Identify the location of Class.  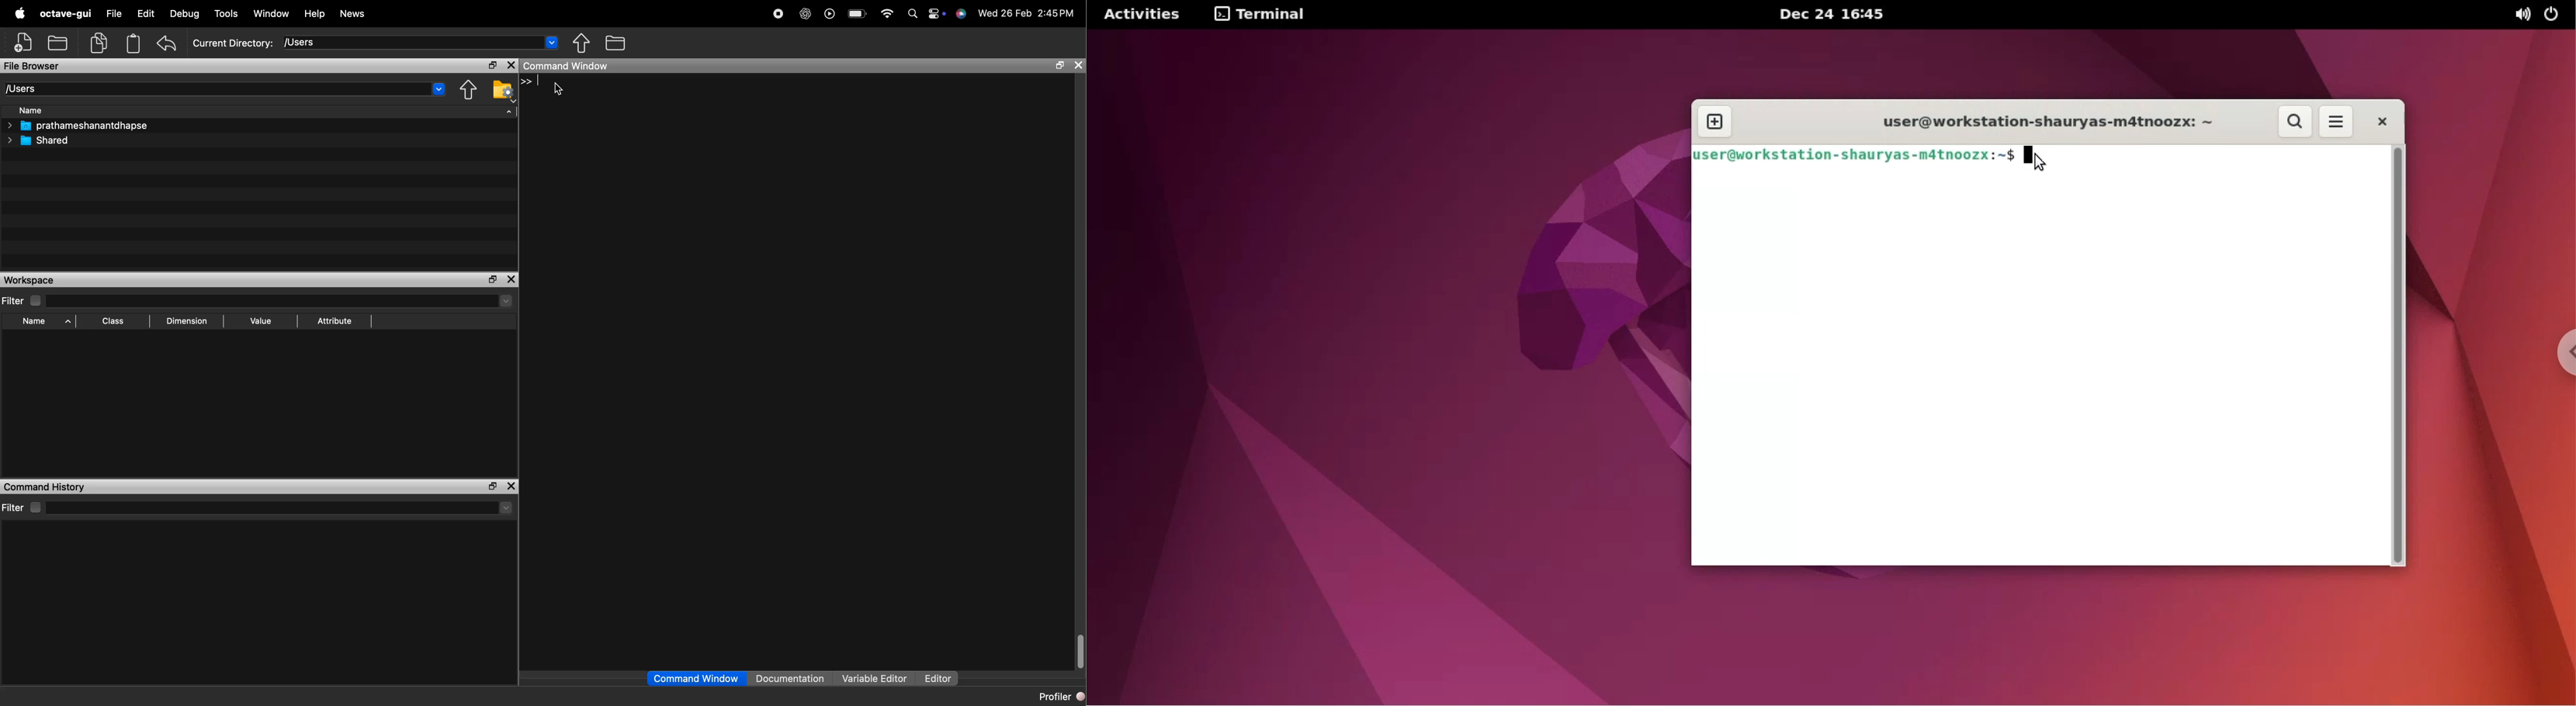
(114, 321).